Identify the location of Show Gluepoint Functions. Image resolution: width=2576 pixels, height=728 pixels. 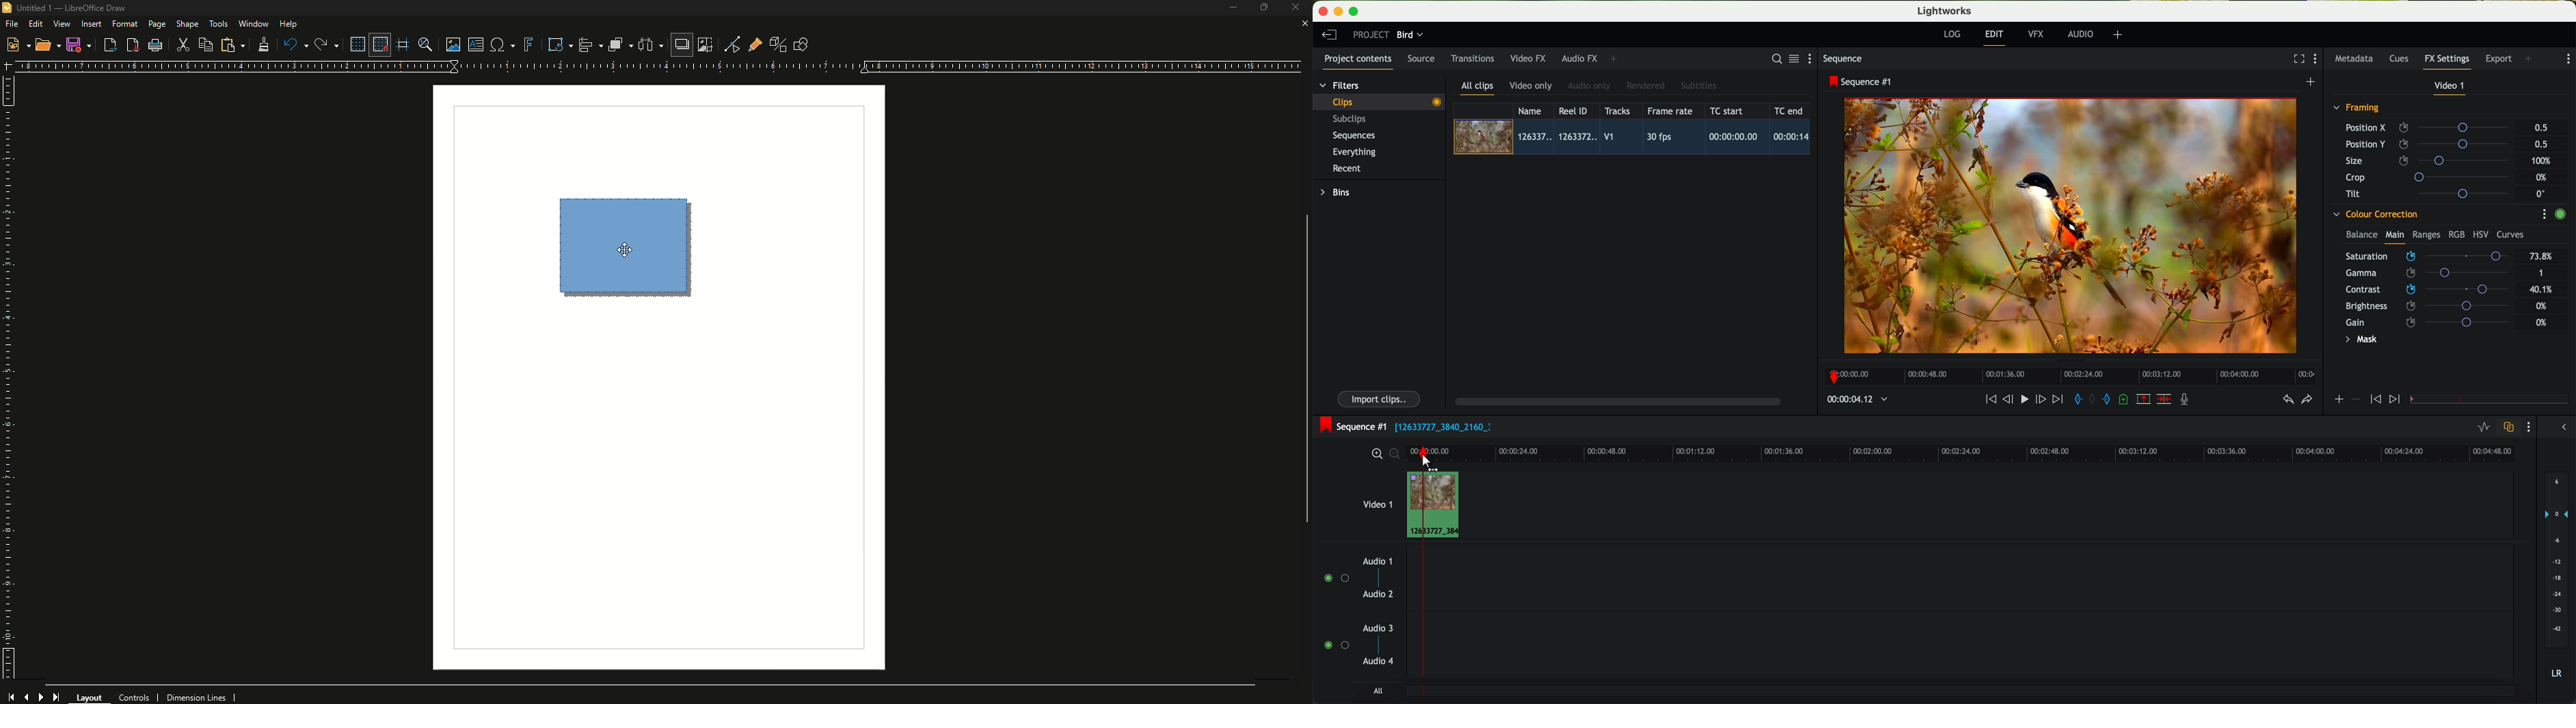
(751, 43).